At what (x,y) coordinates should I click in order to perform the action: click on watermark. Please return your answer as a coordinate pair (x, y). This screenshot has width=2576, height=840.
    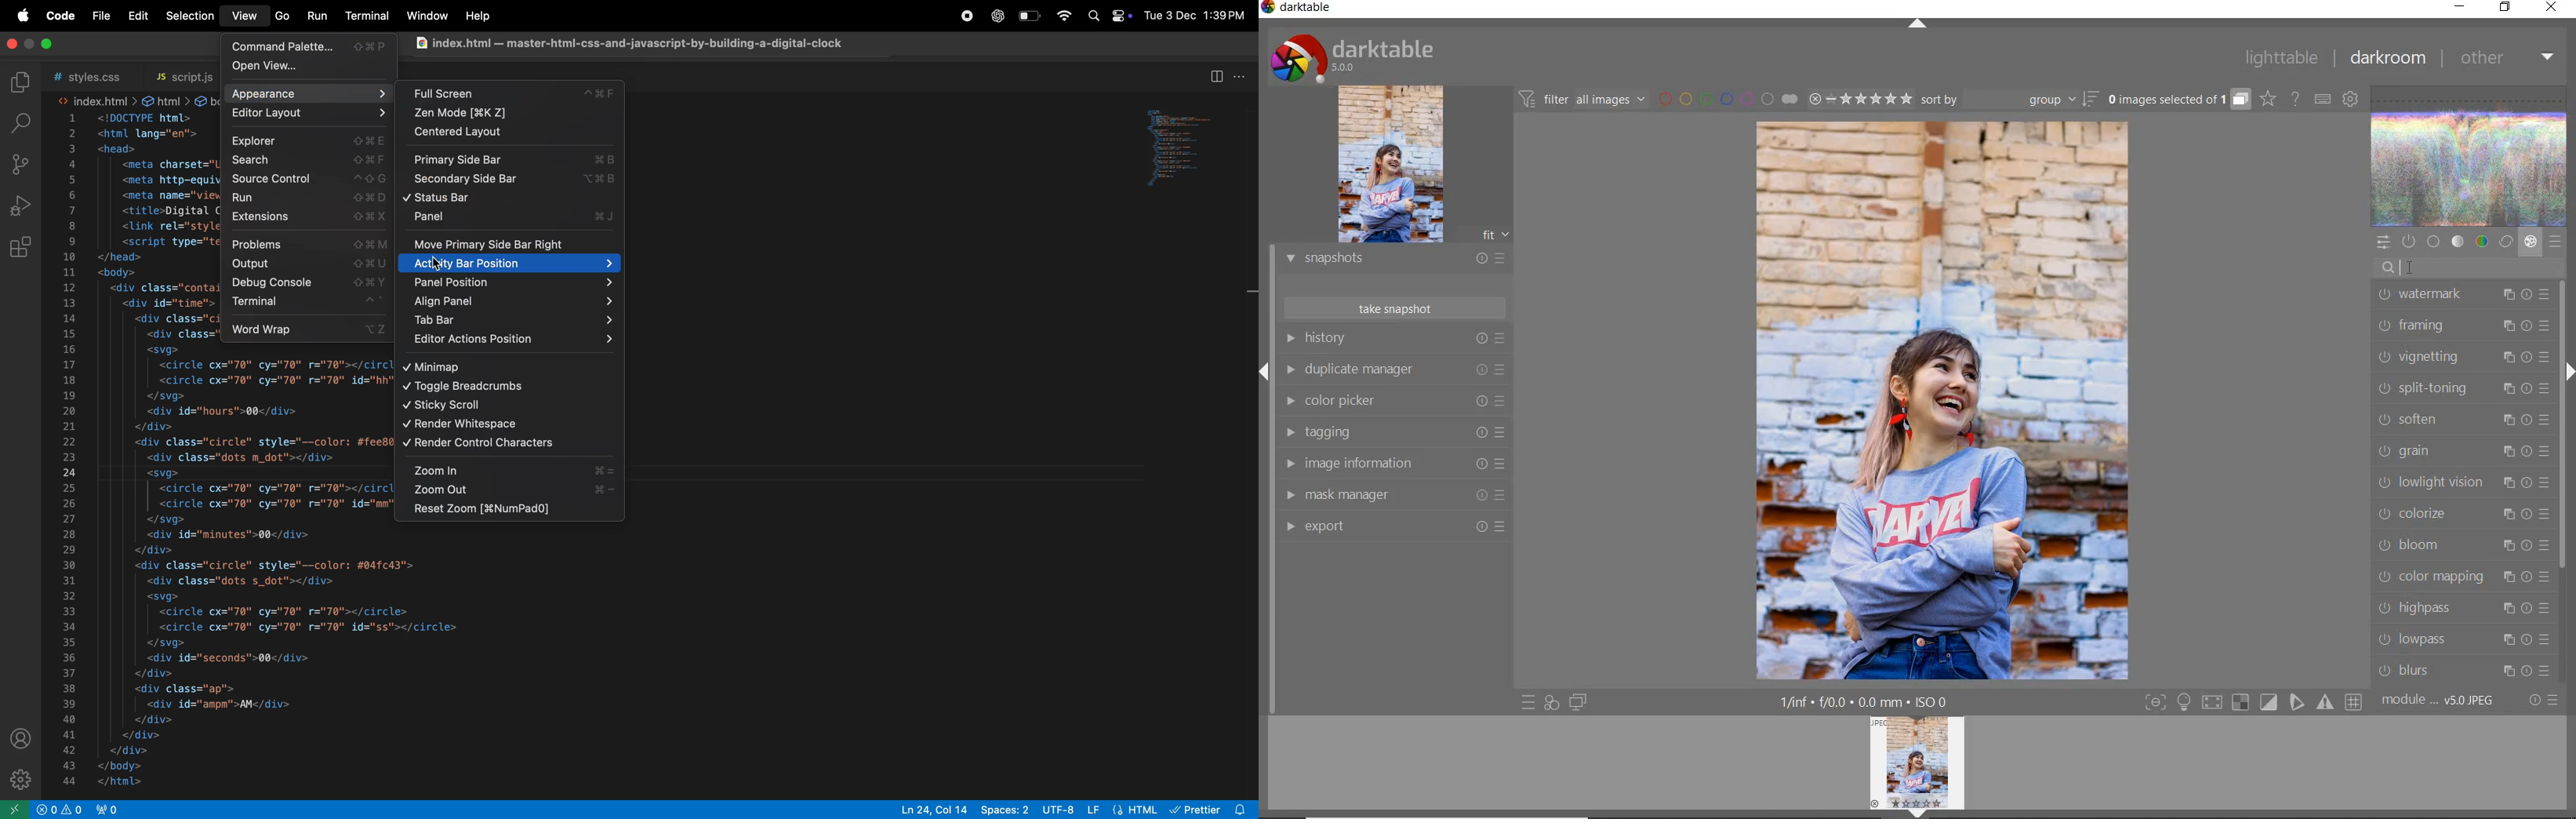
    Looking at the image, I should click on (2464, 296).